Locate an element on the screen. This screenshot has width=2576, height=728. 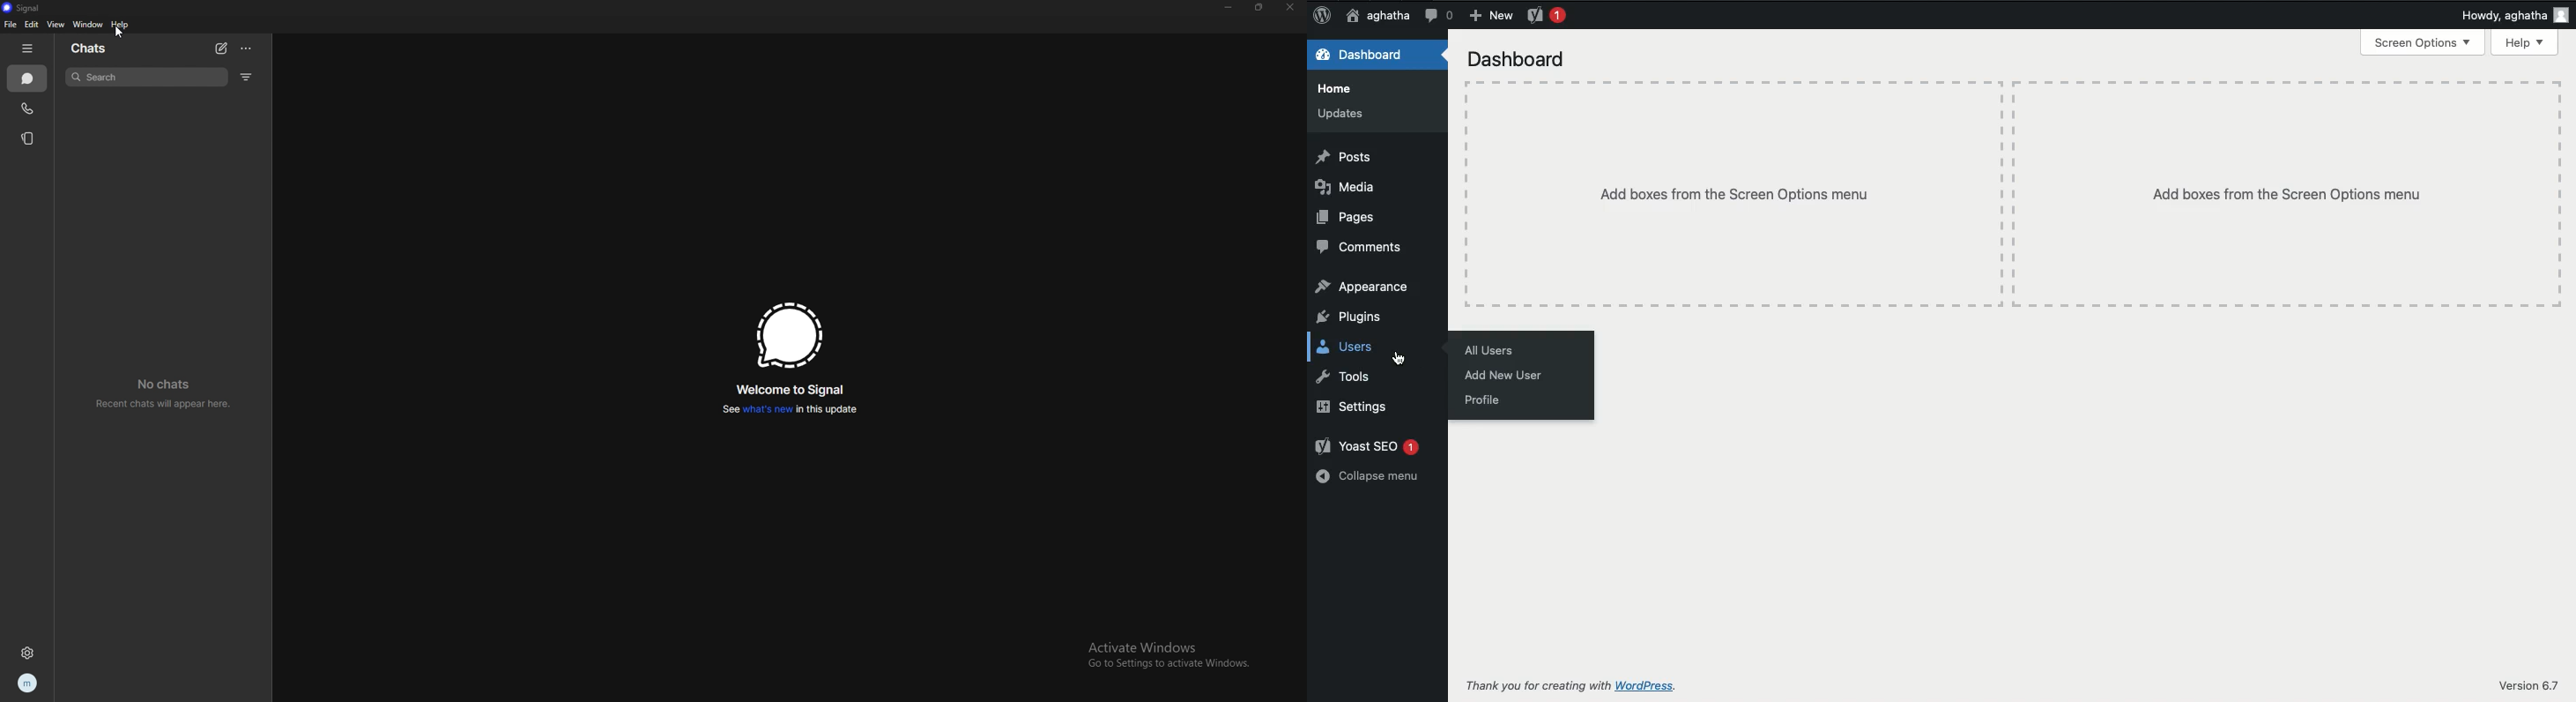
edit is located at coordinates (31, 25).